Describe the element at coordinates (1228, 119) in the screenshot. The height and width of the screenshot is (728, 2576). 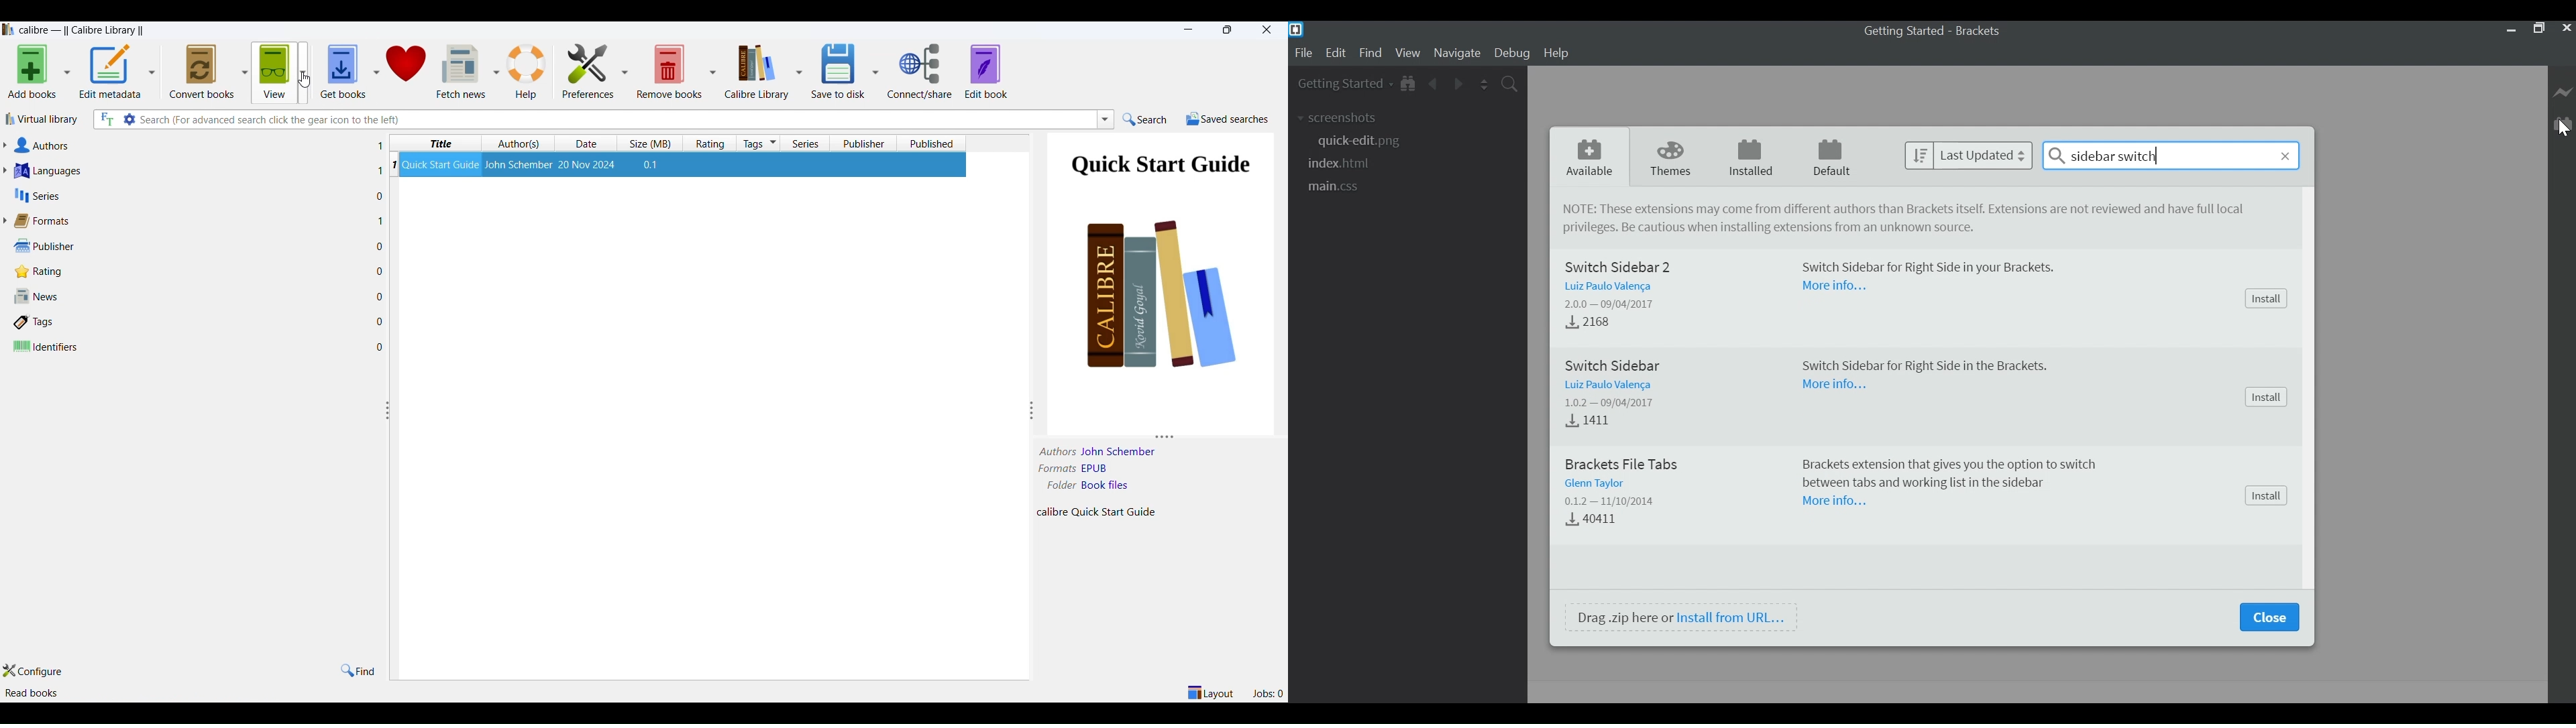
I see `saved searches` at that location.